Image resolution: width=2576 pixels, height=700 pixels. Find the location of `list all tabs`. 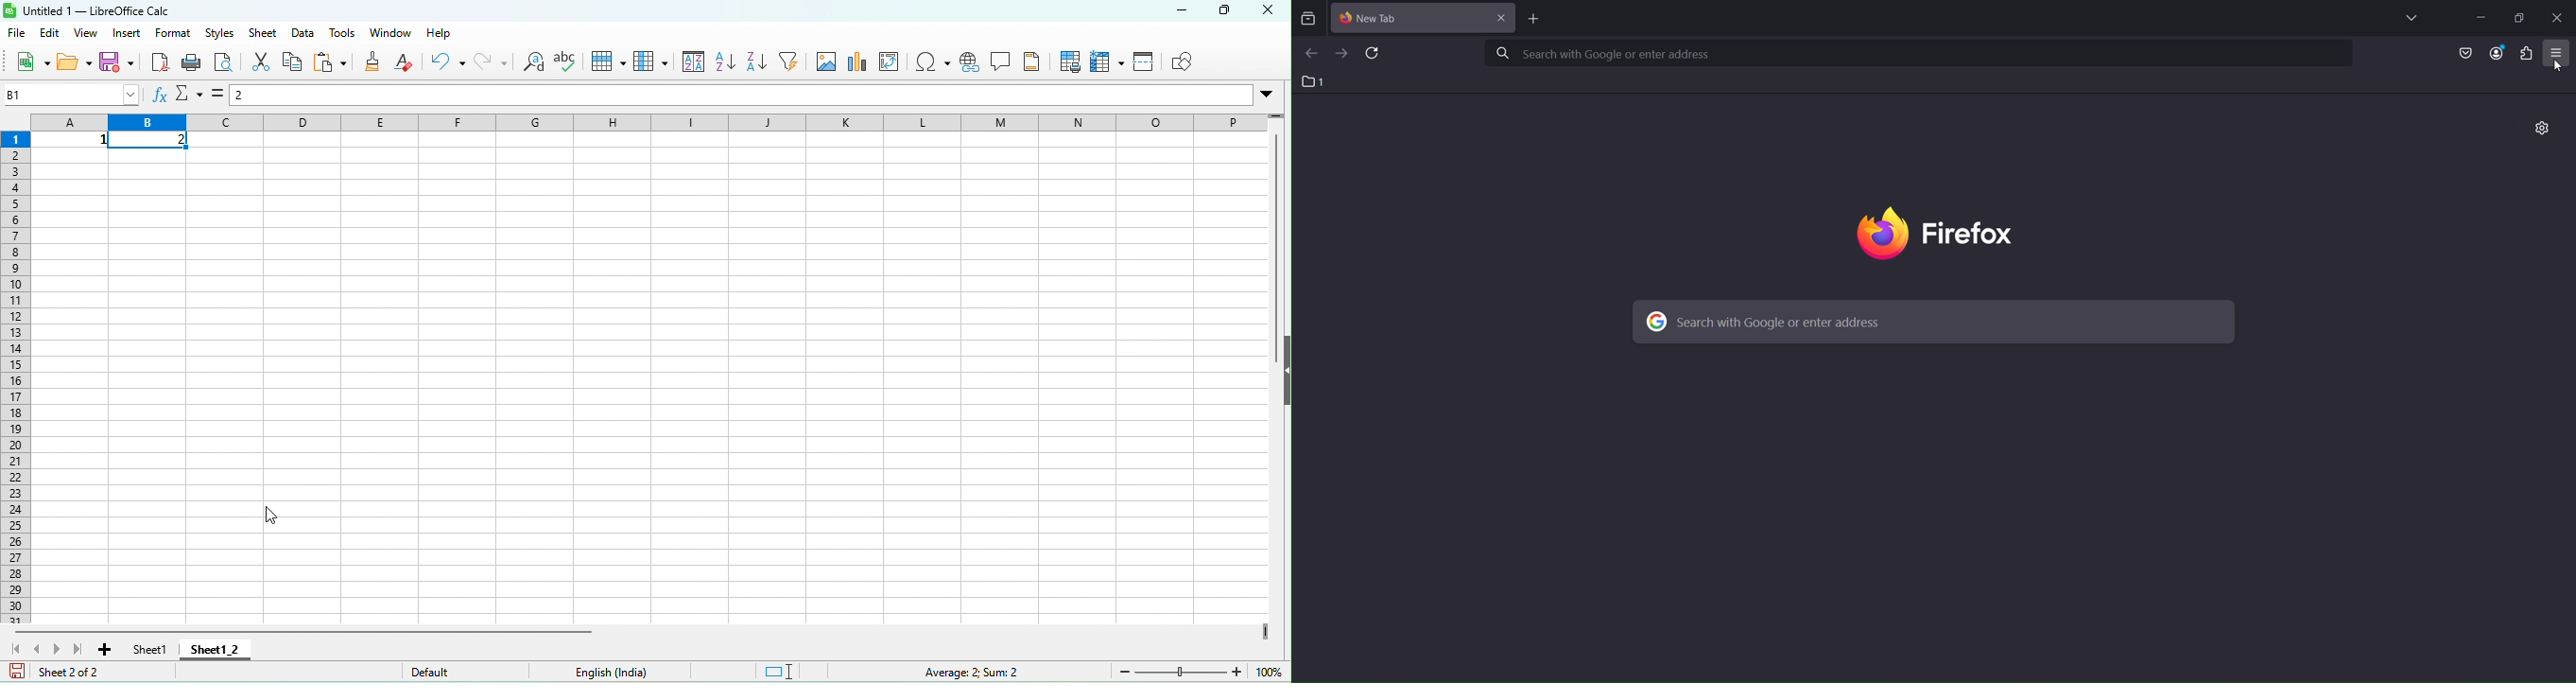

list all tabs is located at coordinates (2407, 19).